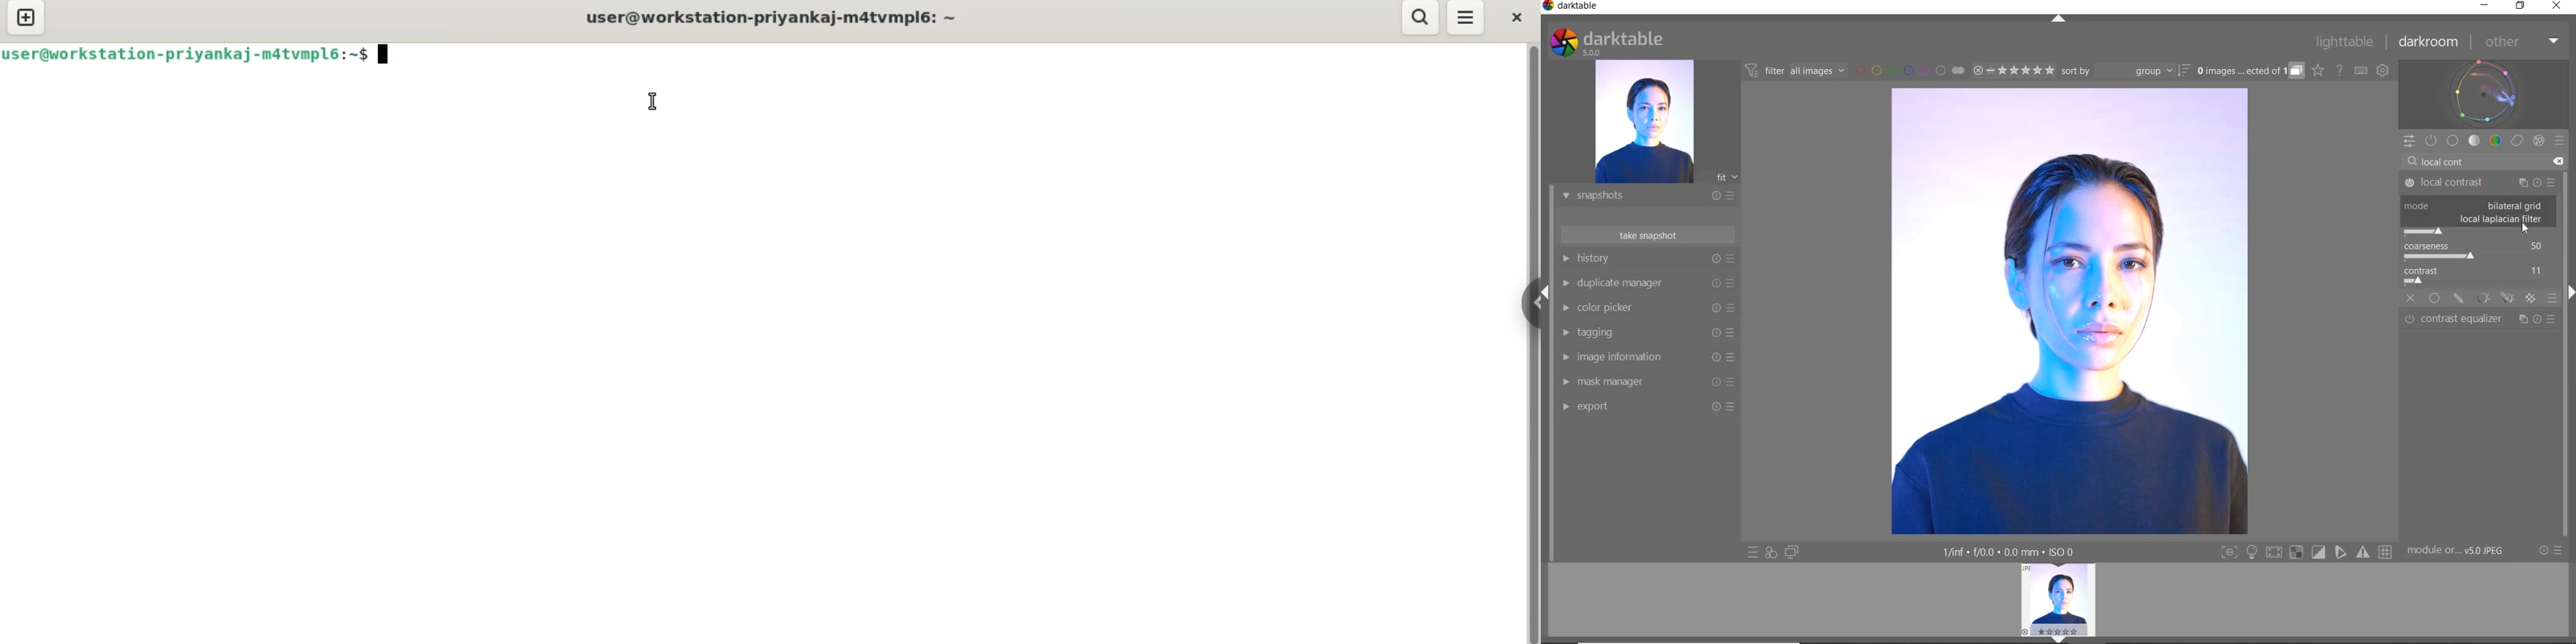 This screenshot has width=2576, height=644. What do you see at coordinates (2319, 553) in the screenshot?
I see `Button` at bounding box center [2319, 553].